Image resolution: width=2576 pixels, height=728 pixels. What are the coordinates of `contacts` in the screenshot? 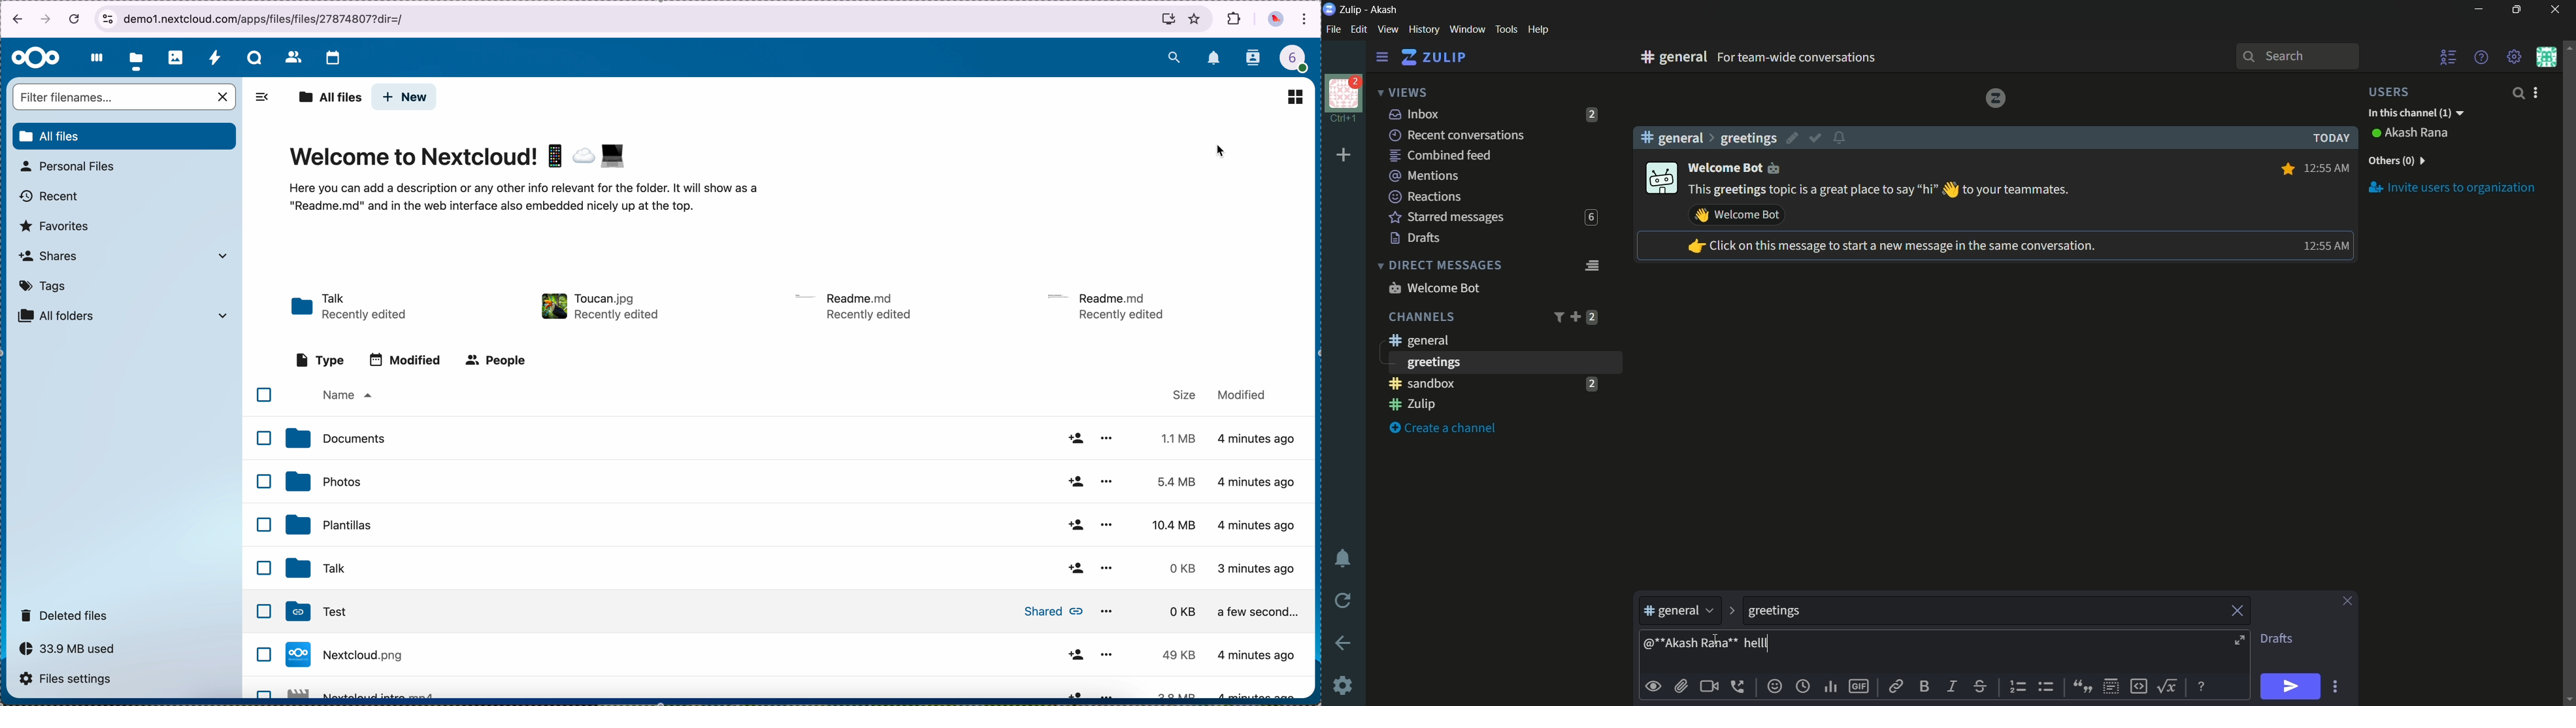 It's located at (292, 57).